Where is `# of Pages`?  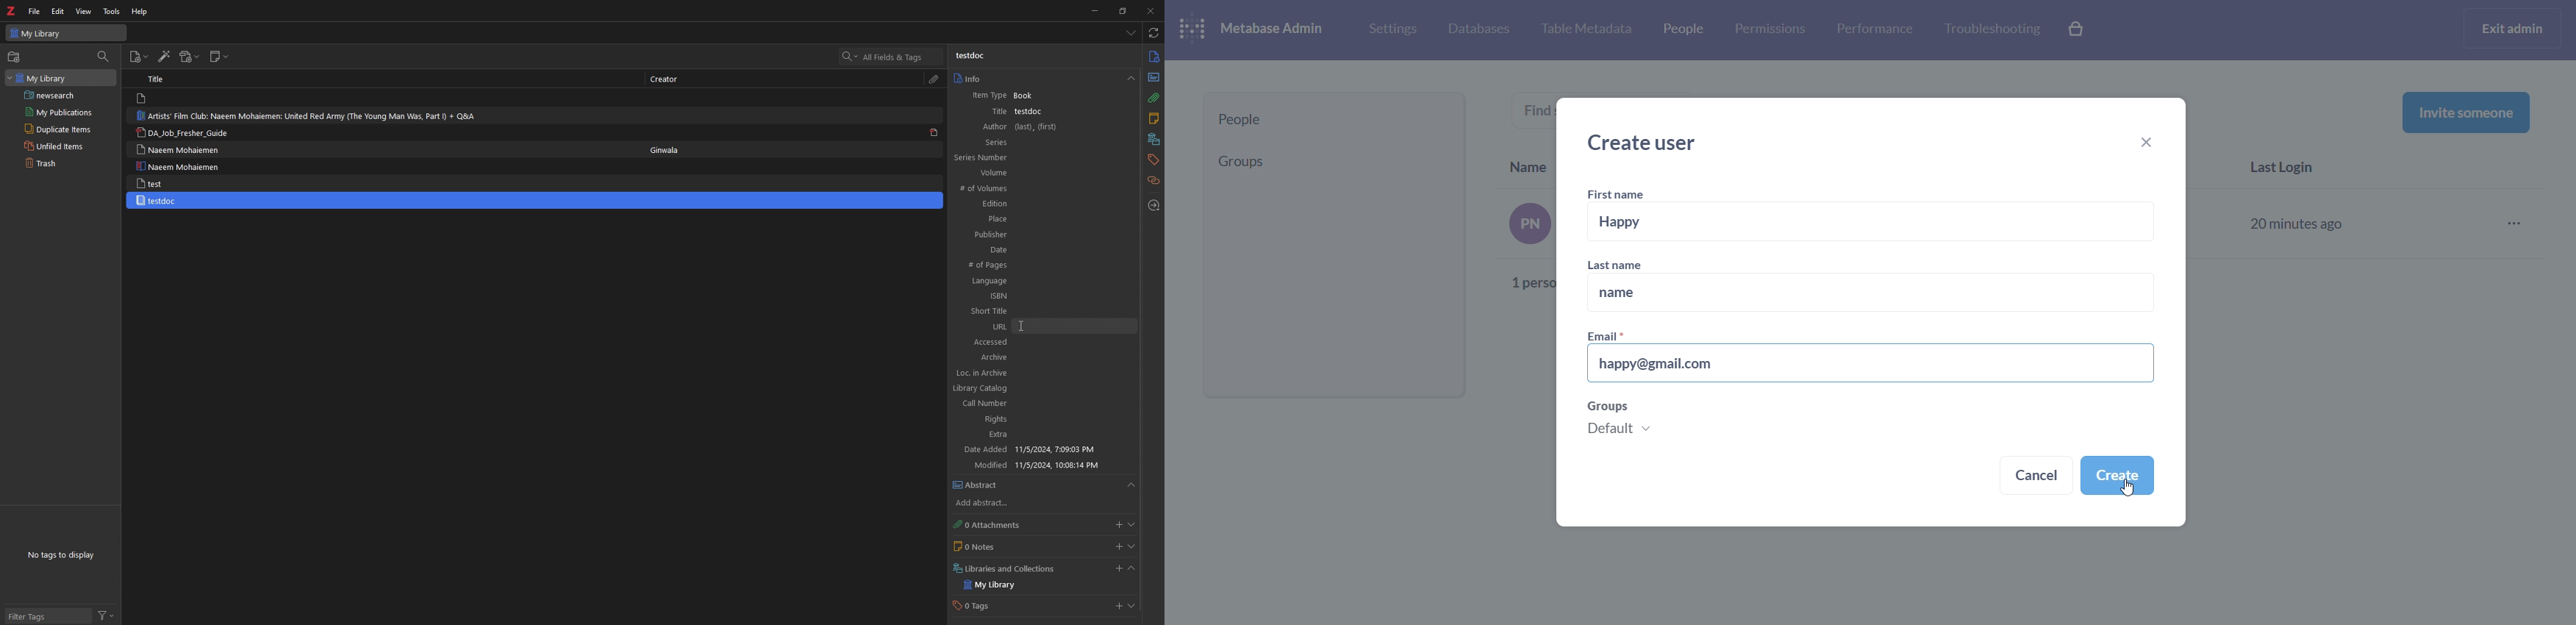
# of Pages is located at coordinates (1026, 265).